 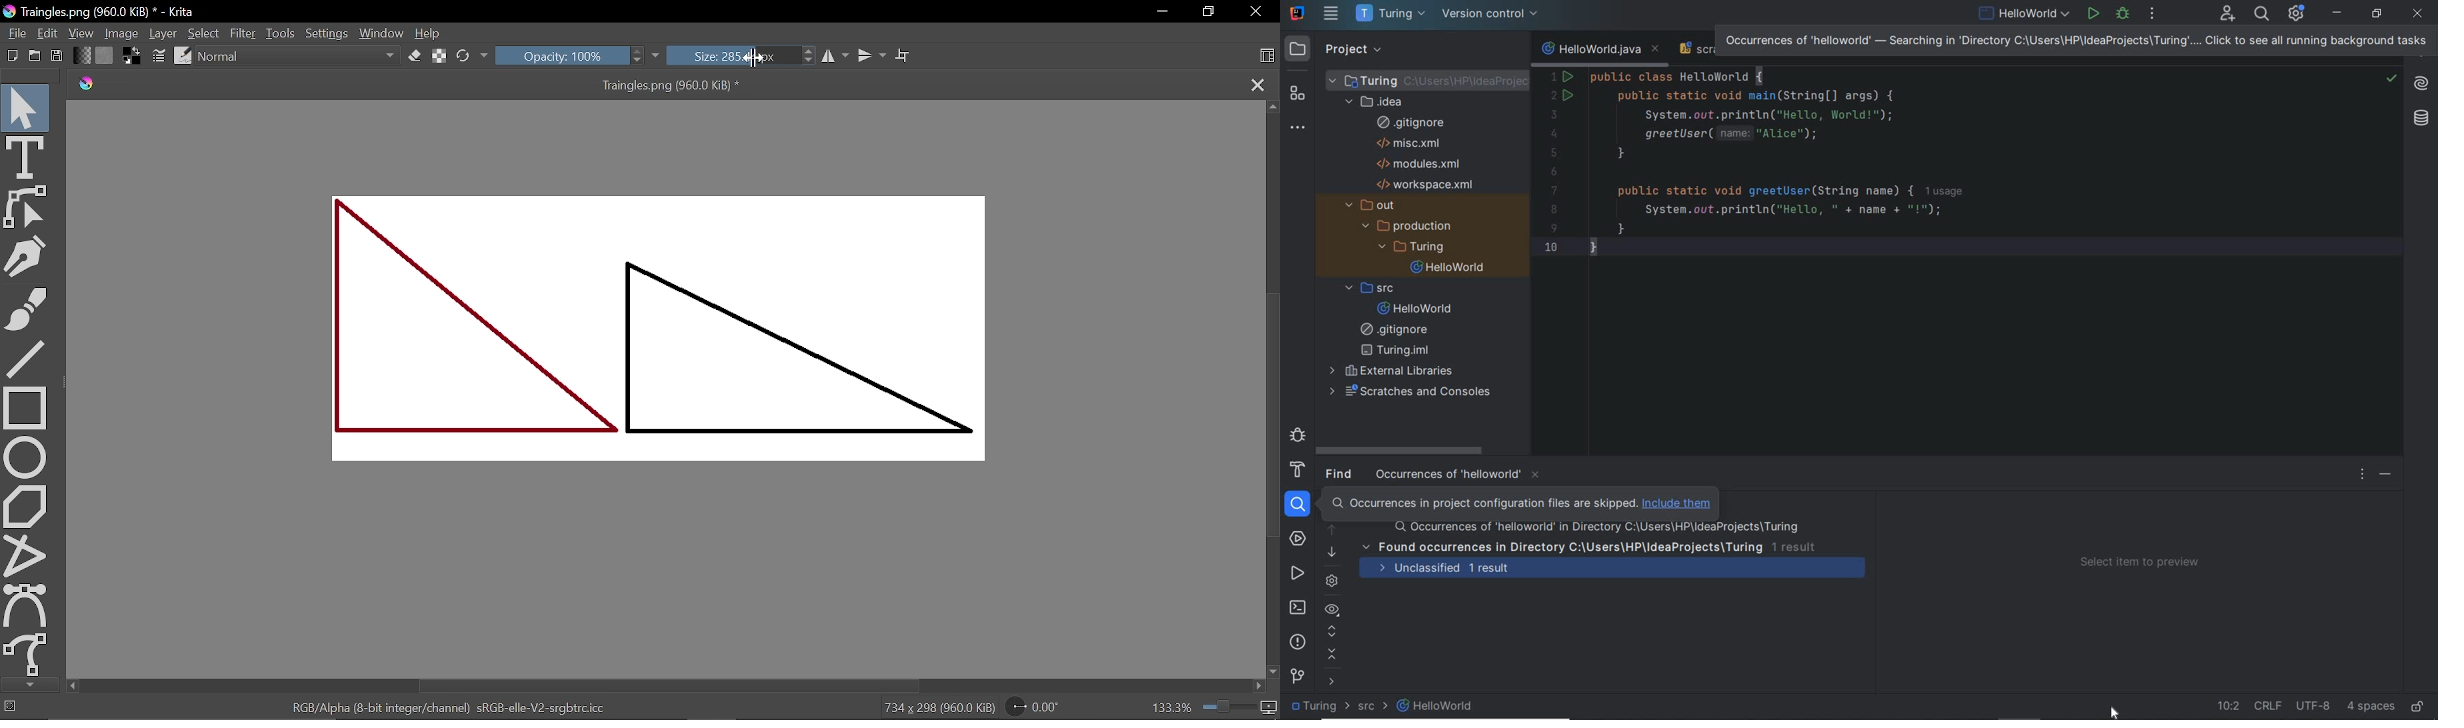 I want to click on Create new document, so click(x=13, y=55).